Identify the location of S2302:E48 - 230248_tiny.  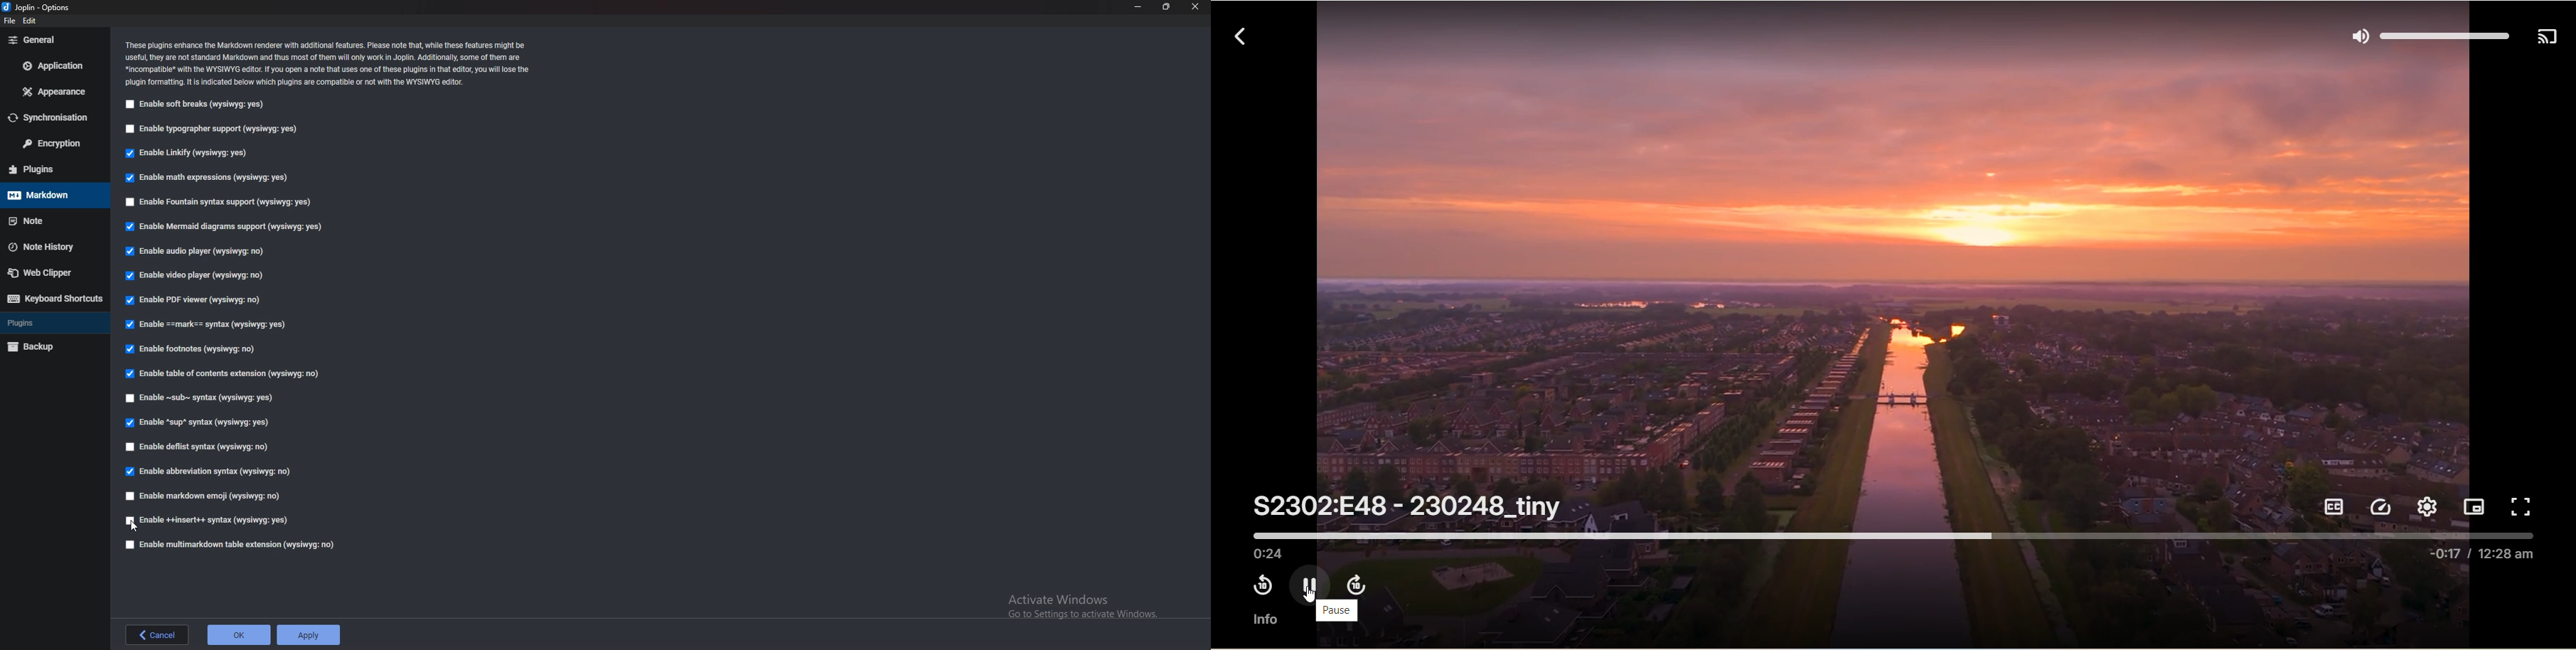
(1409, 506).